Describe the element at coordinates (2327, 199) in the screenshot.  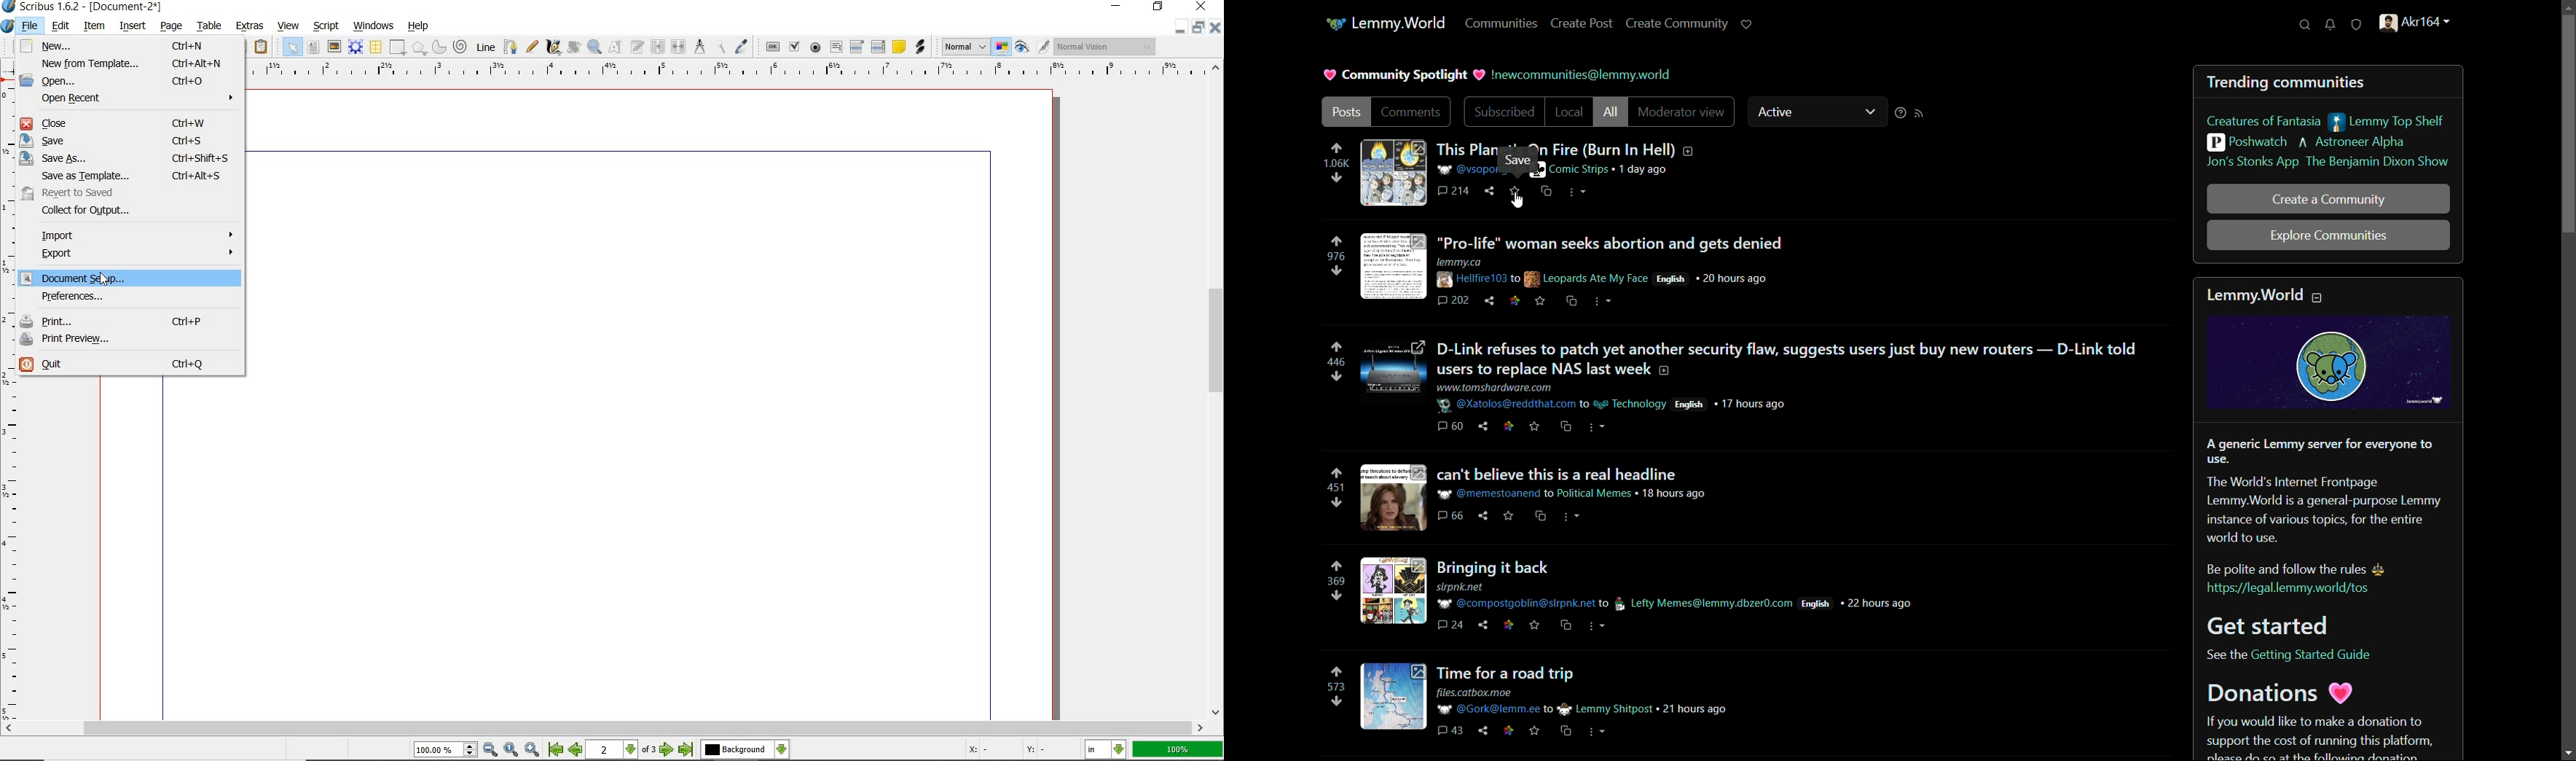
I see `create a community` at that location.